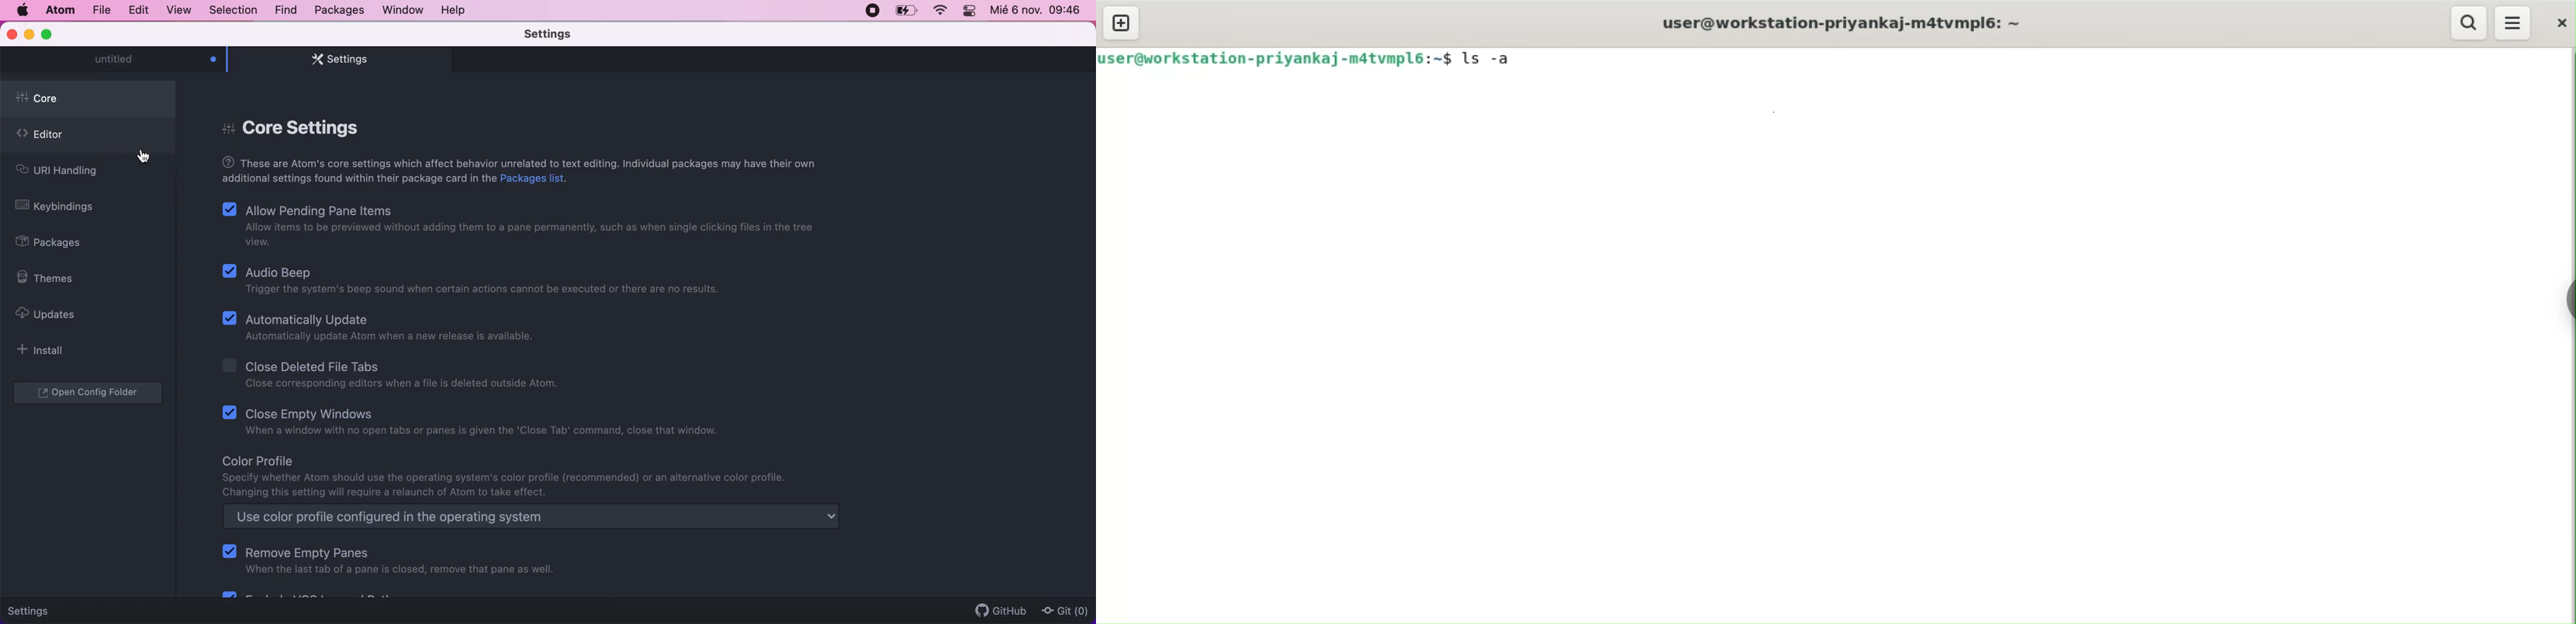 Image resolution: width=2576 pixels, height=644 pixels. I want to click on user@workstation-priyankaj-m4tvmpl6:6 ~, so click(1855, 22).